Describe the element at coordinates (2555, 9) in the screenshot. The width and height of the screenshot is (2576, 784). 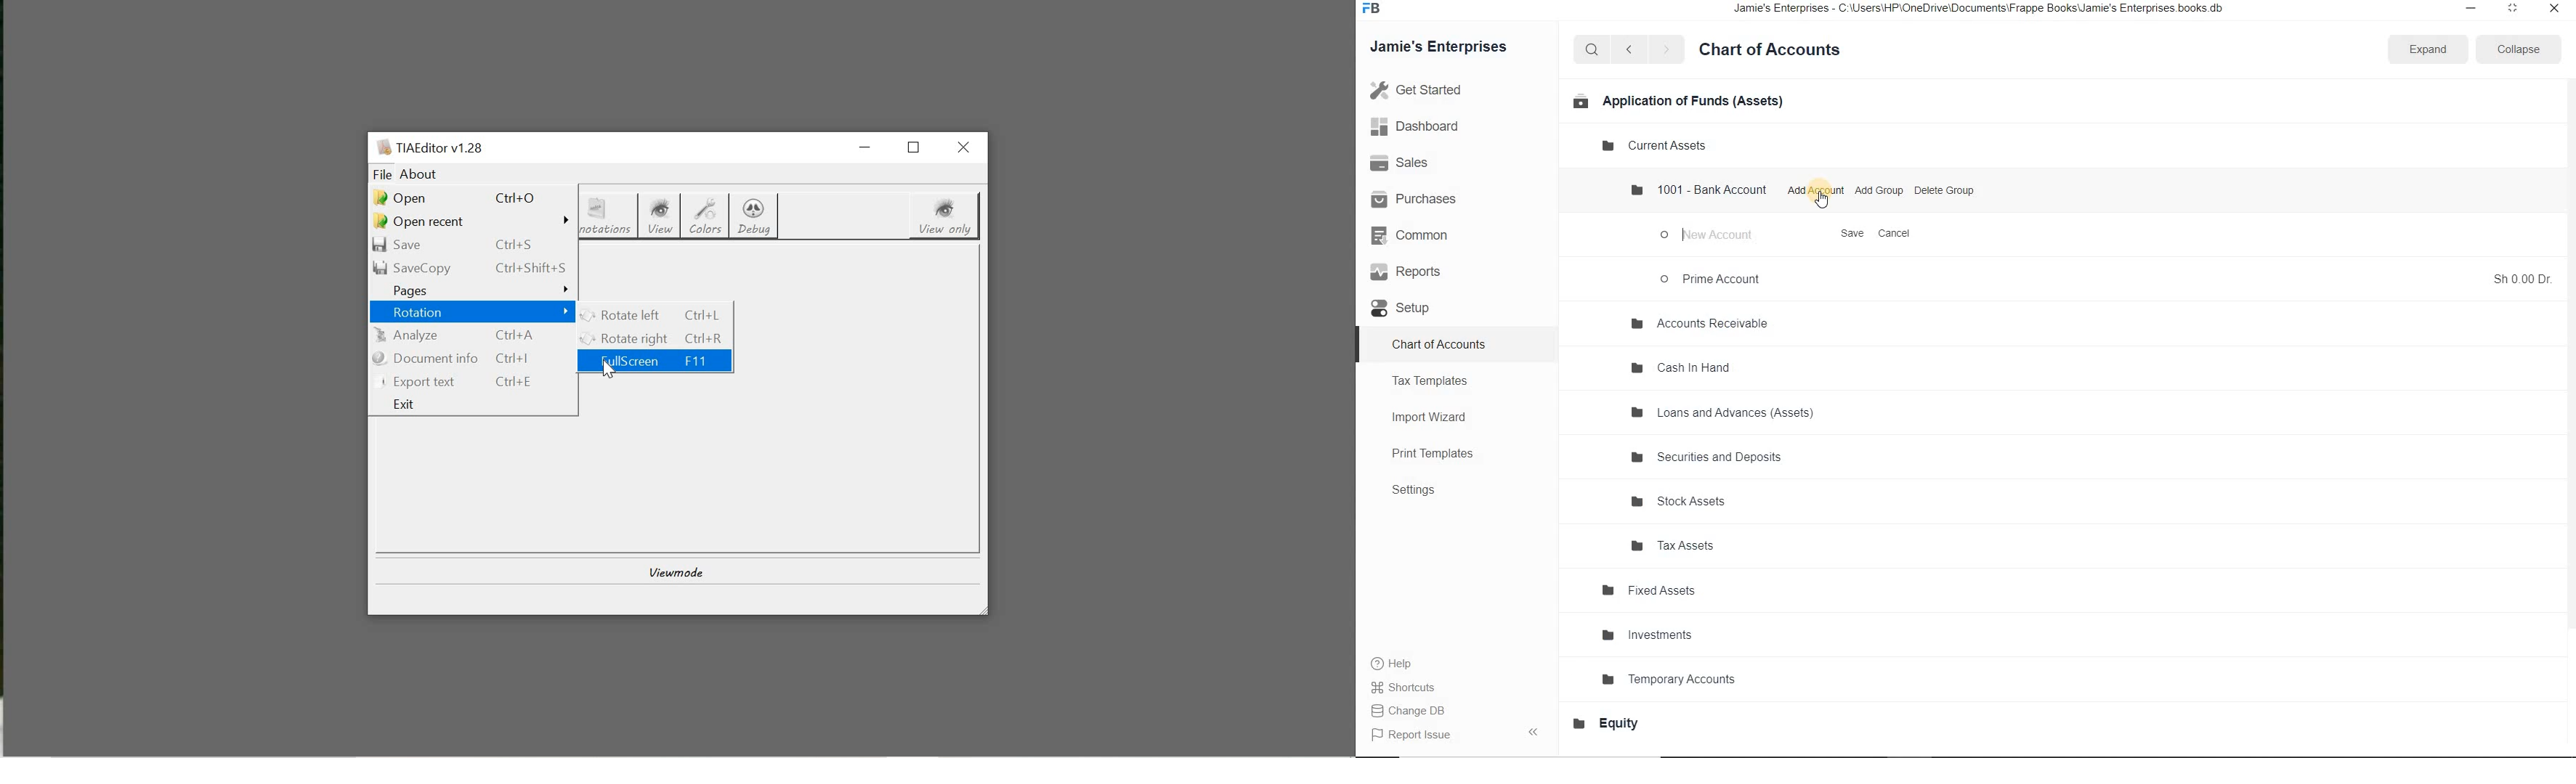
I see `close` at that location.